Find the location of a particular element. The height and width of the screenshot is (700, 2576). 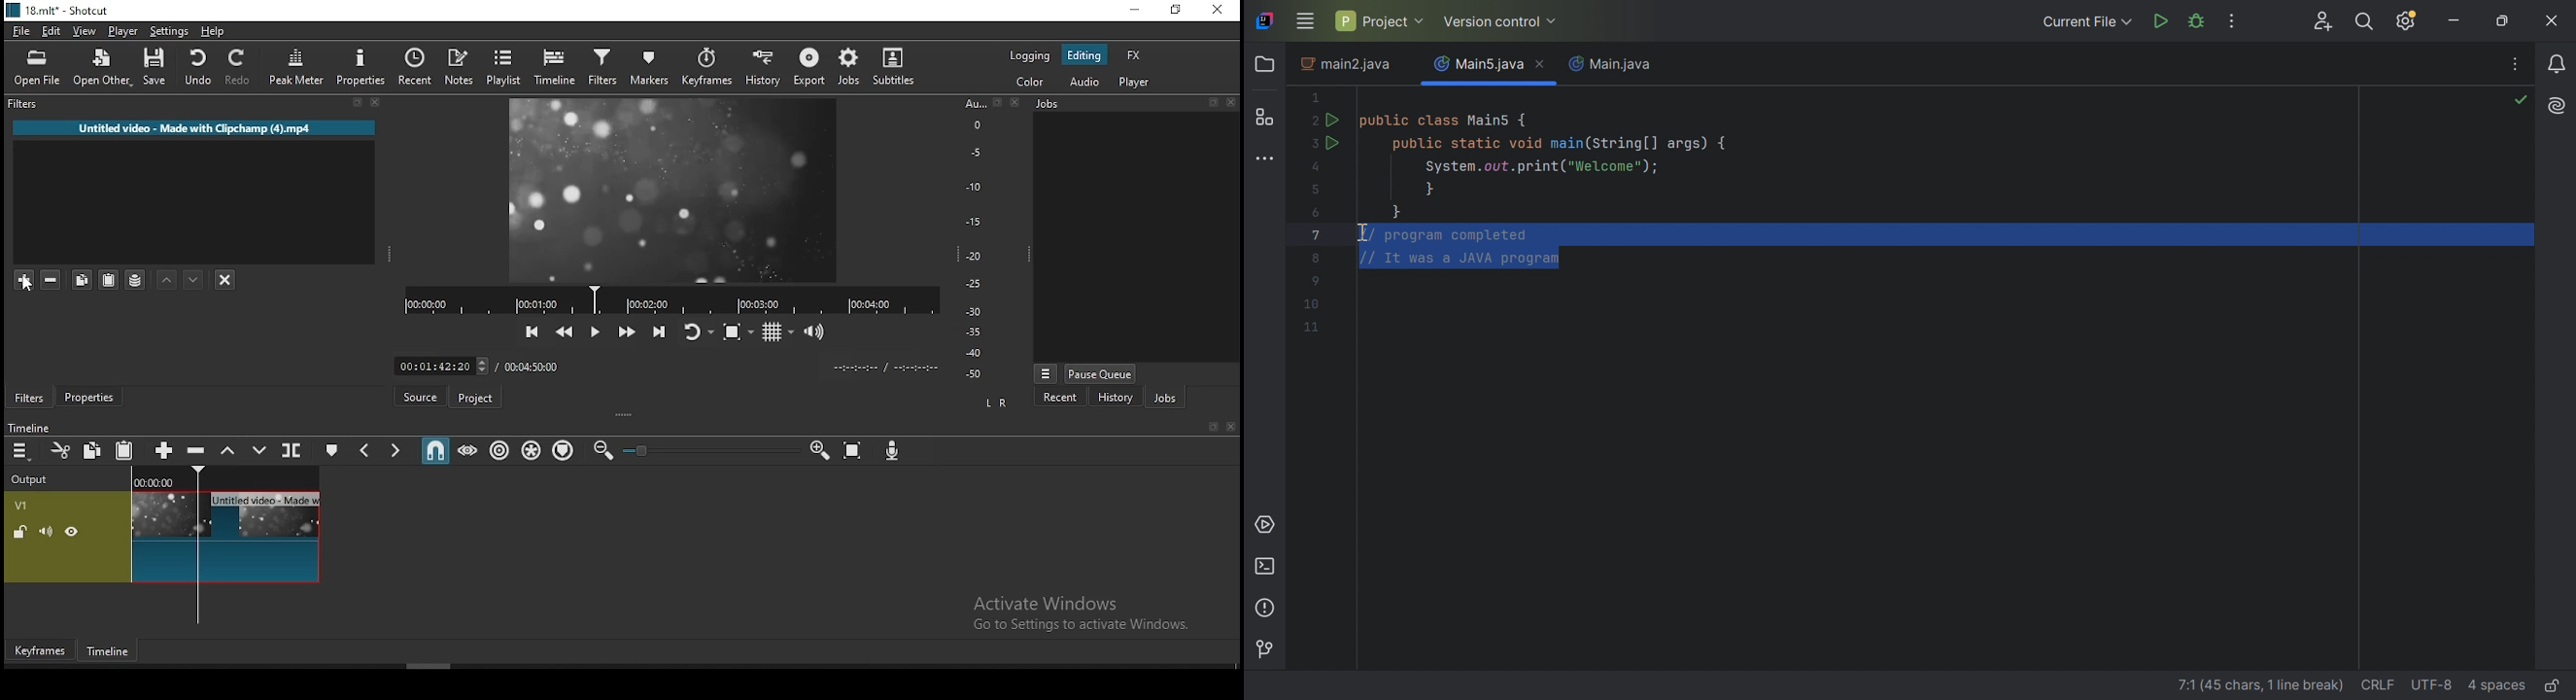

peak meter is located at coordinates (296, 66).